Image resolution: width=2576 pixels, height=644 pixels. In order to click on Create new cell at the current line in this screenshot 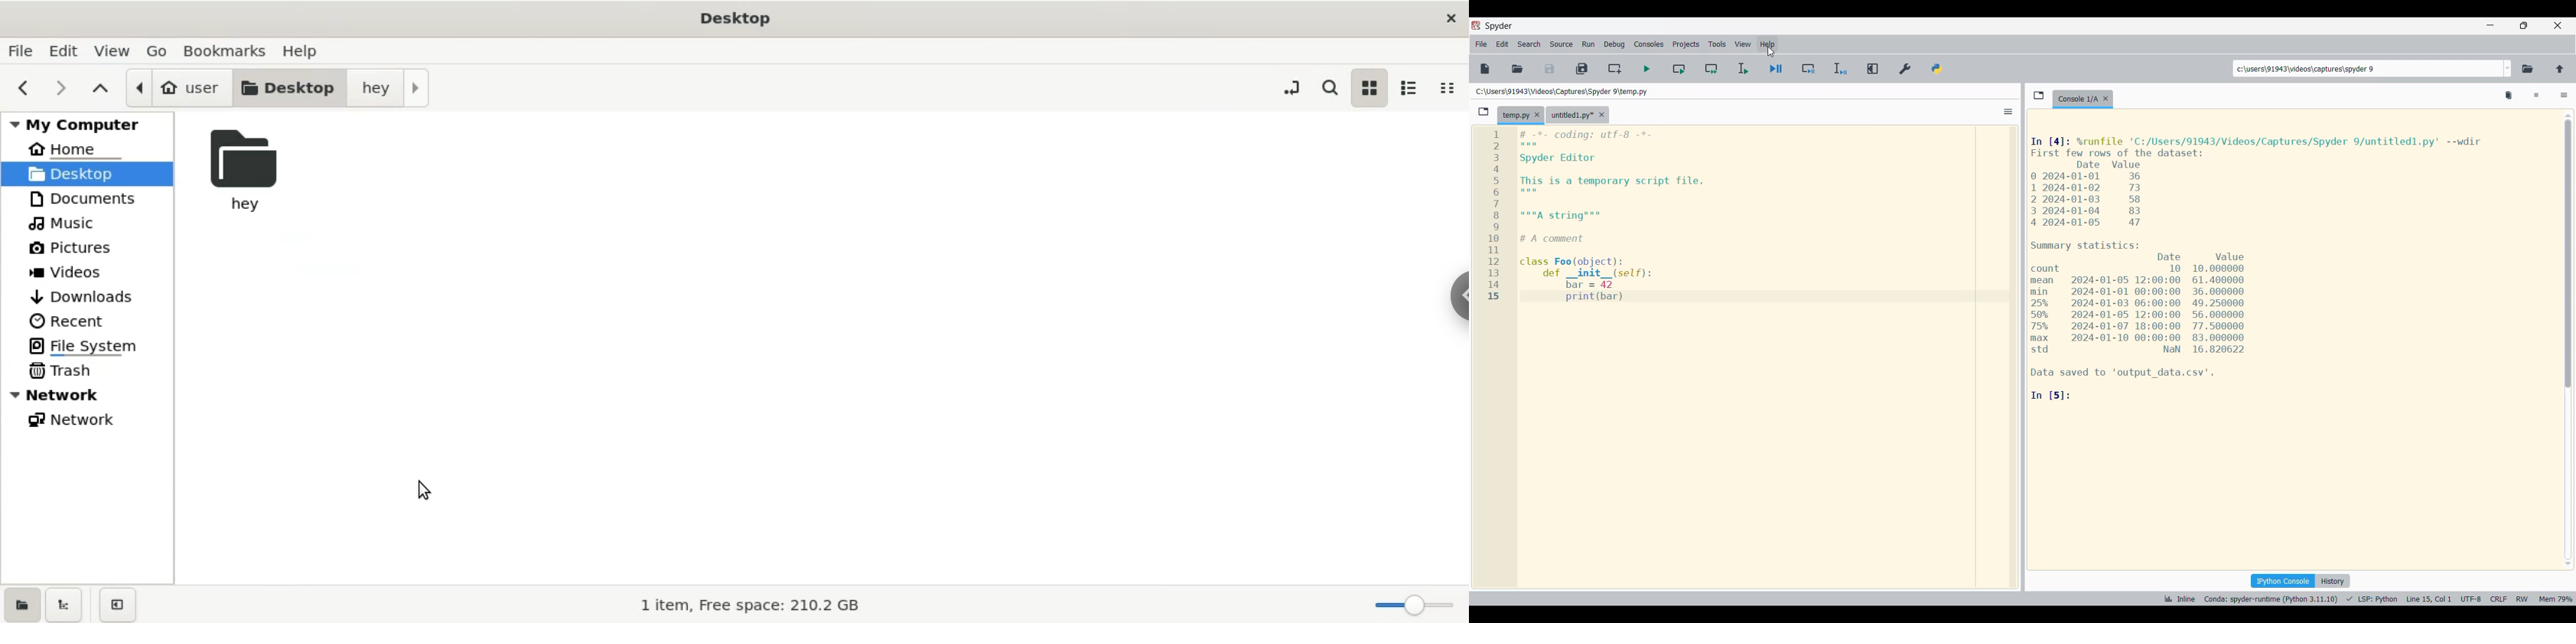, I will do `click(1614, 69)`.